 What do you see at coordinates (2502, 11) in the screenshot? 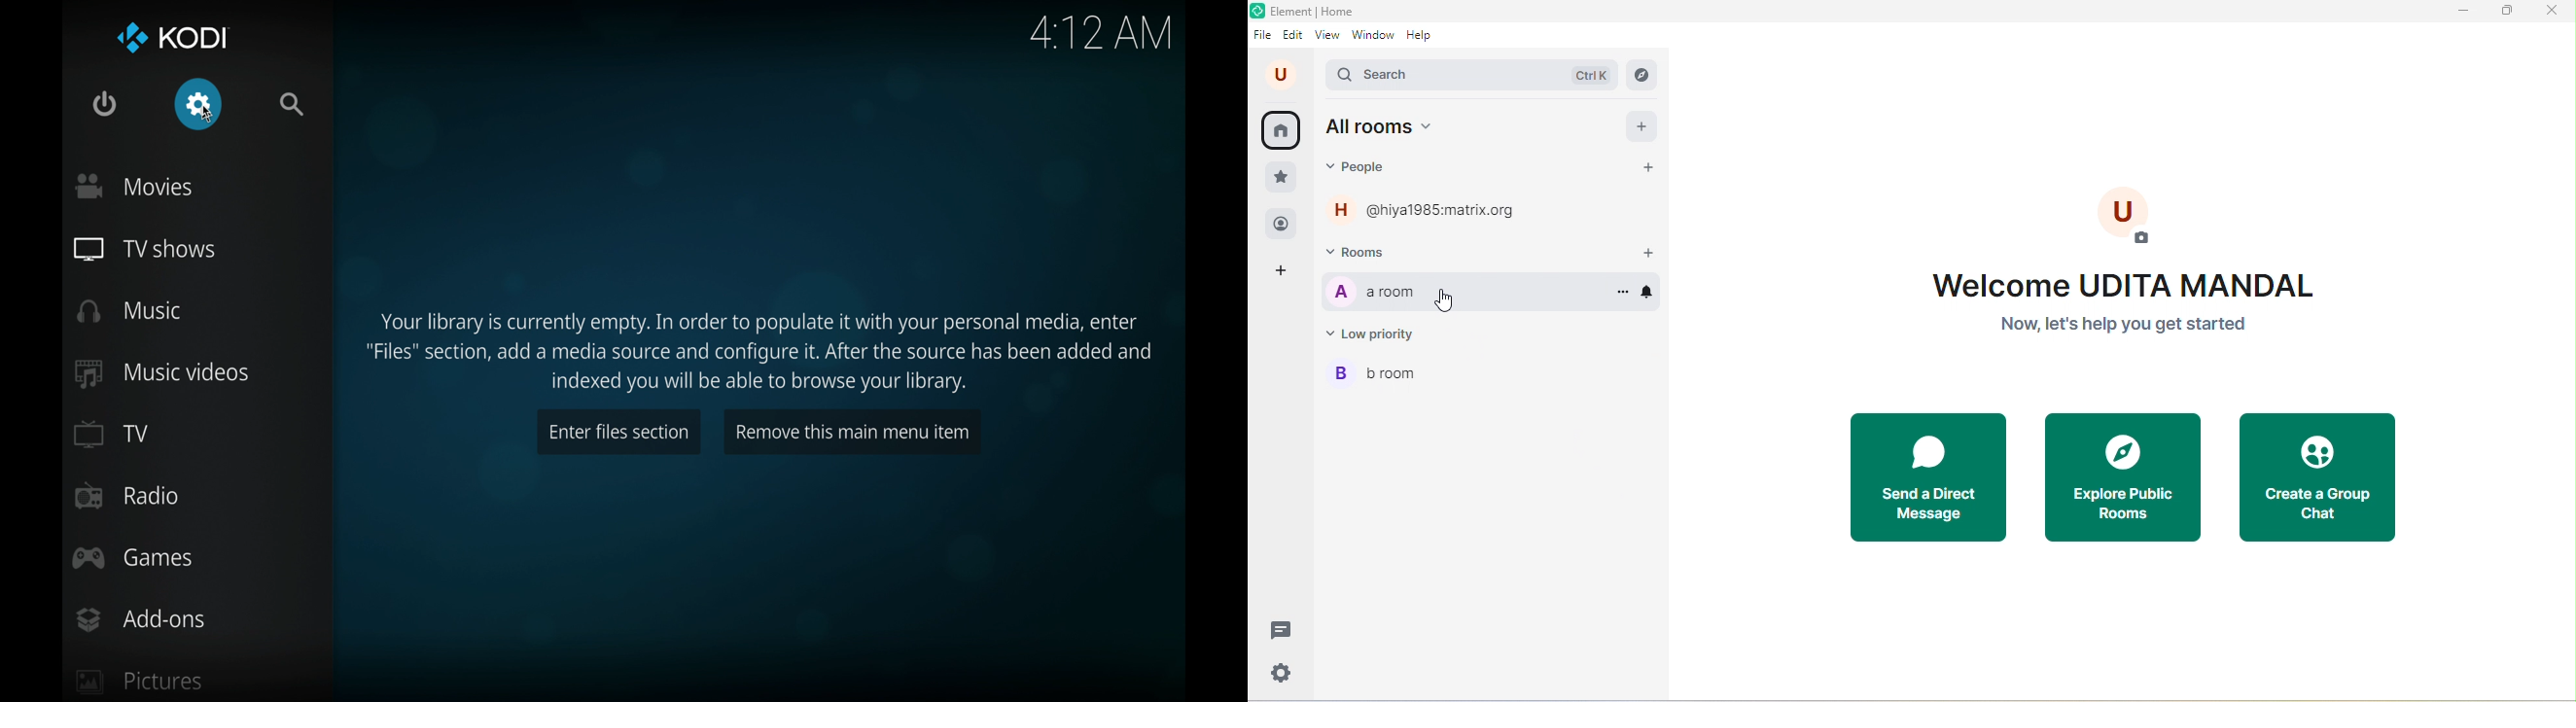
I see `maximize` at bounding box center [2502, 11].